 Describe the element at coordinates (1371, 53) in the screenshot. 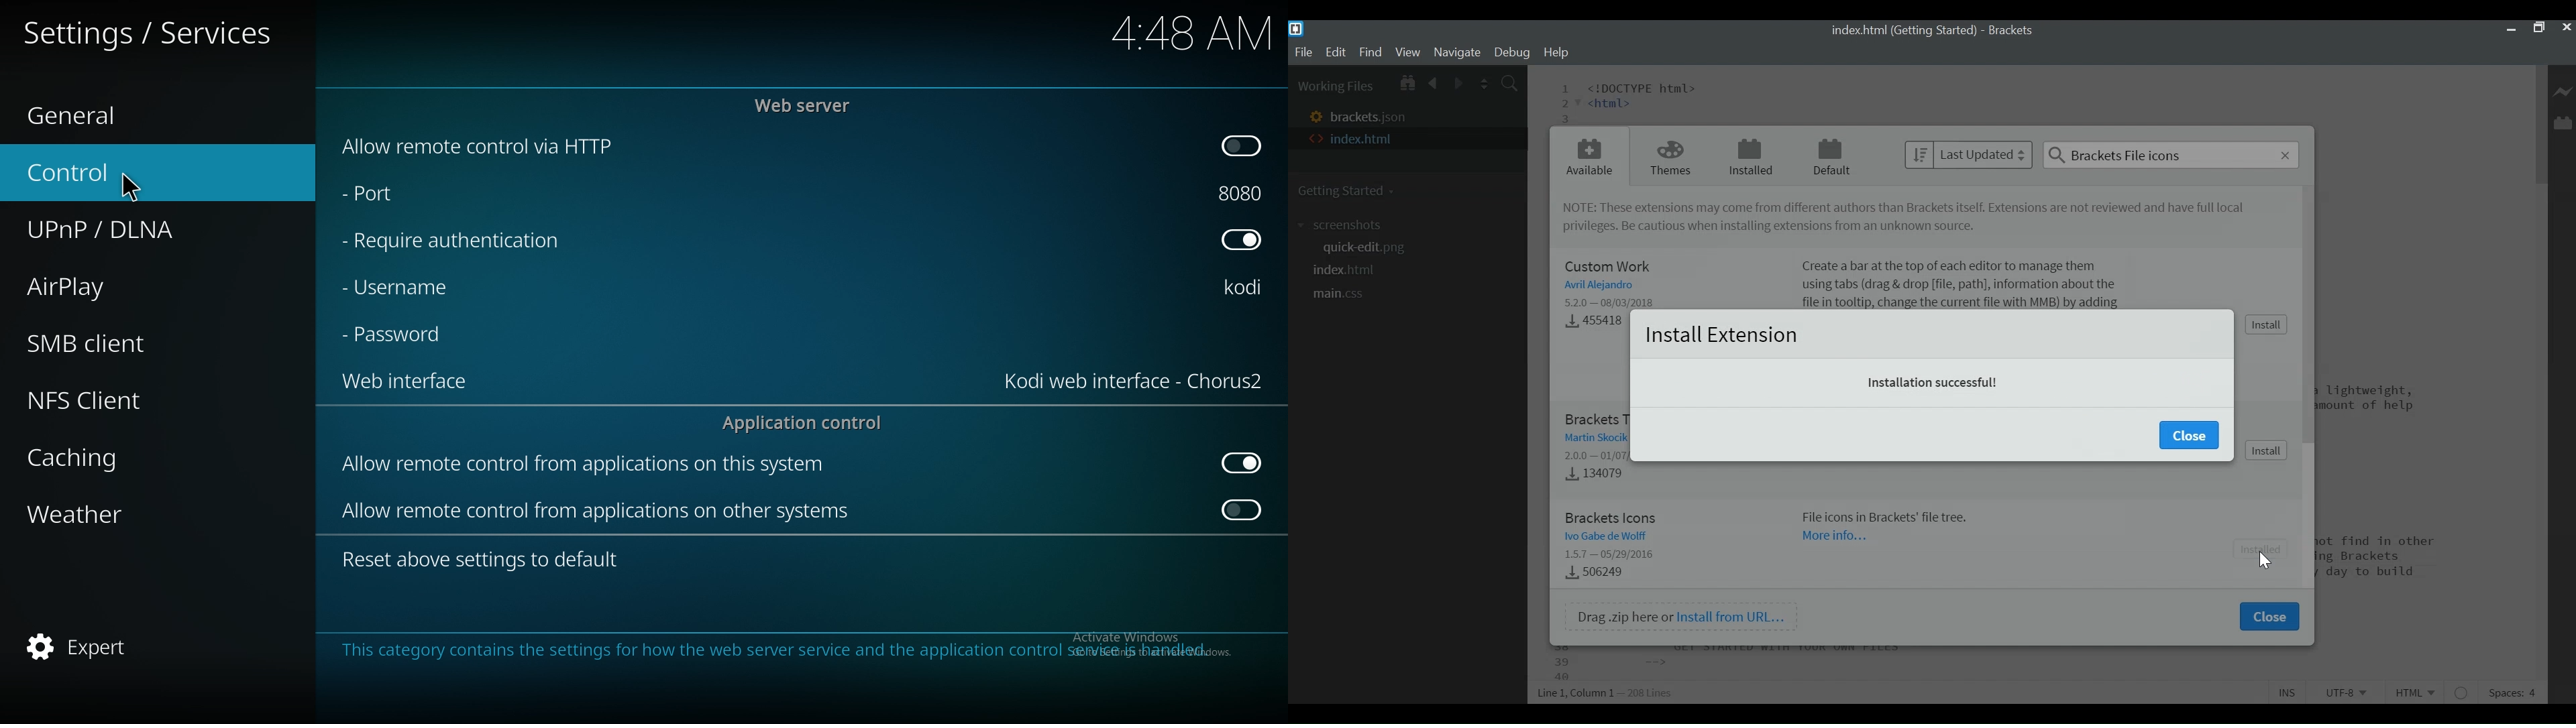

I see `Find` at that location.